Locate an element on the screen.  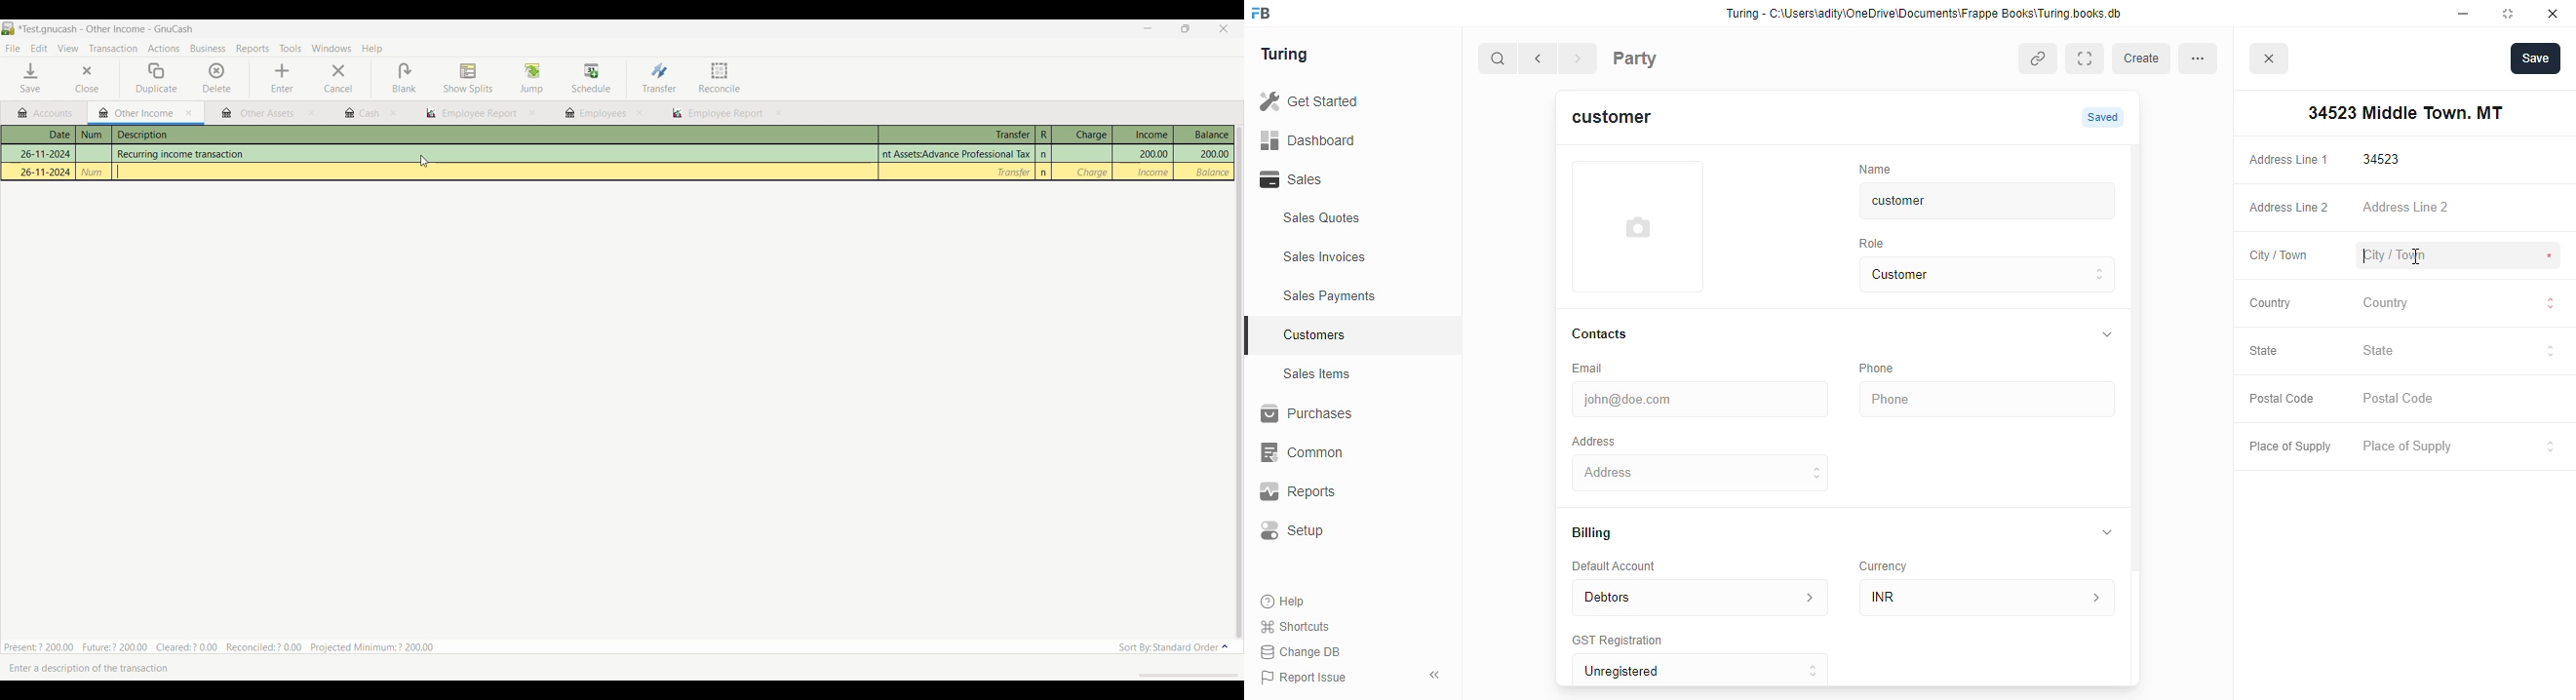
cursor is located at coordinates (2415, 252).